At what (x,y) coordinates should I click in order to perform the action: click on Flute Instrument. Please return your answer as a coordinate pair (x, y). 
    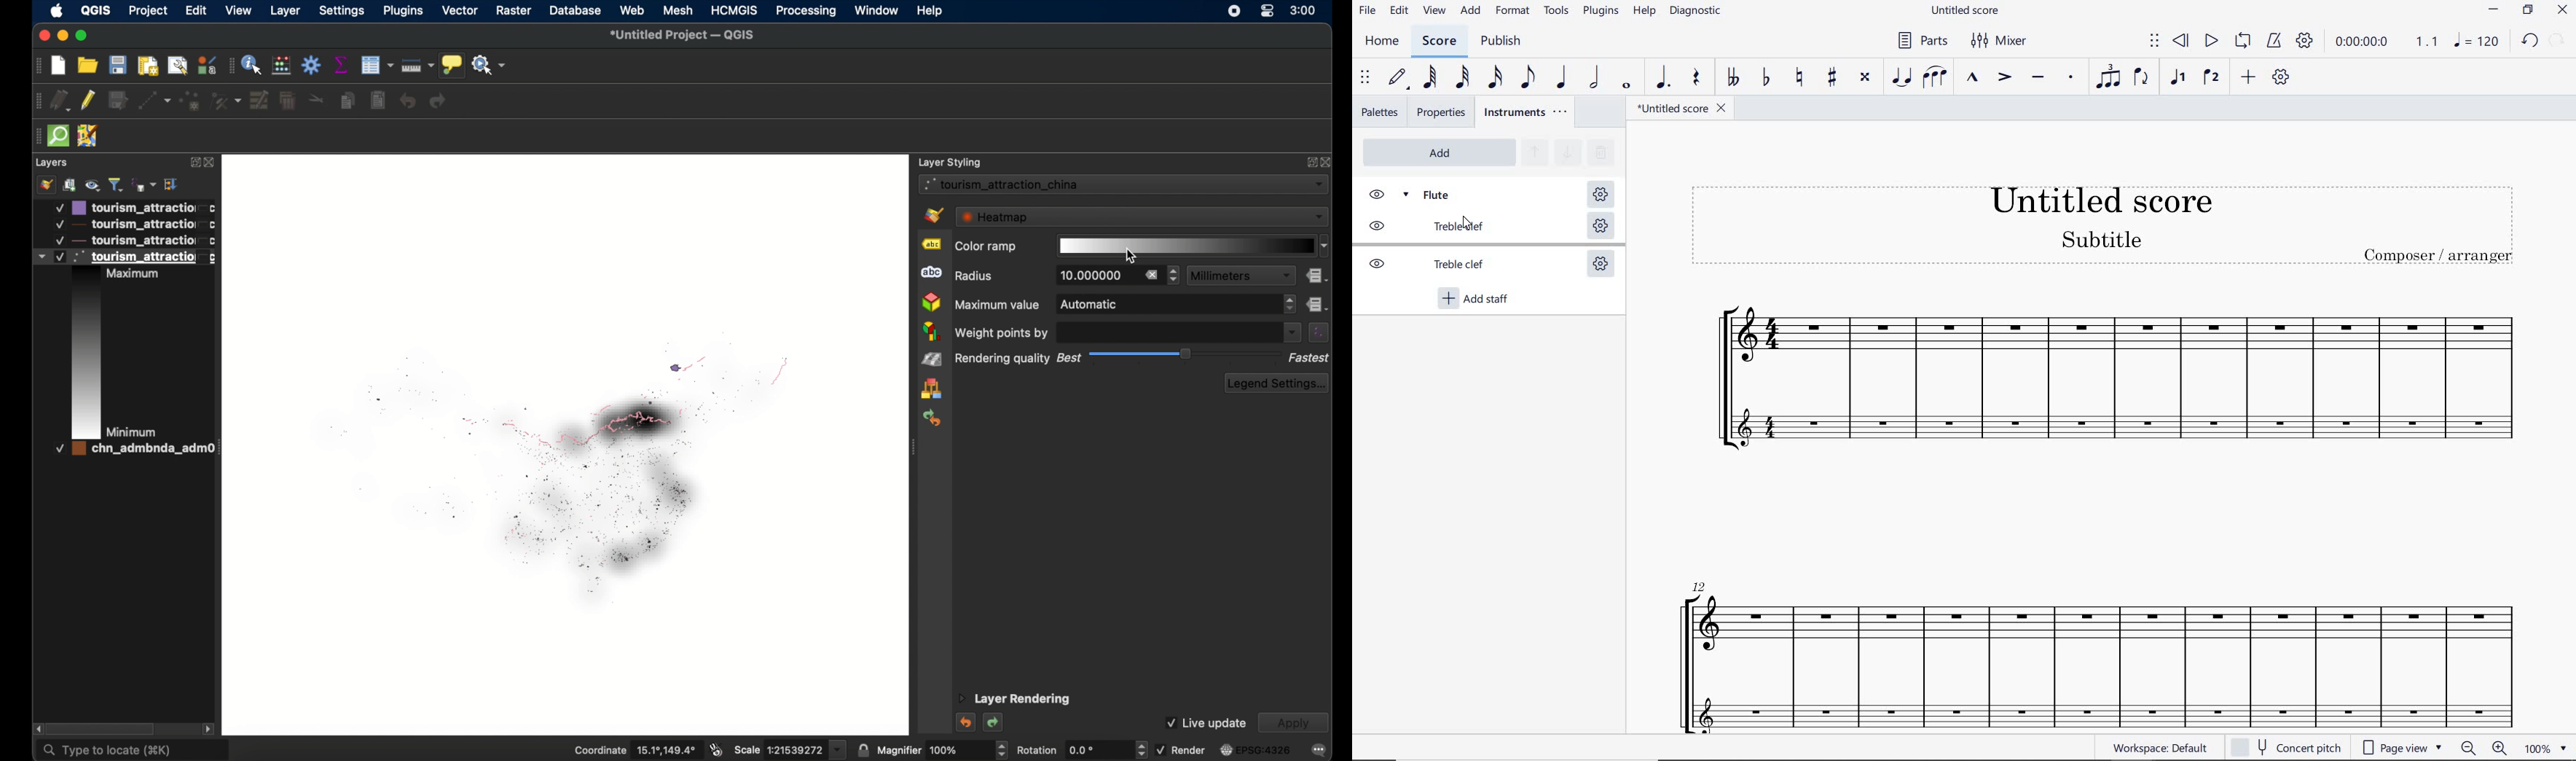
    Looking at the image, I should click on (2097, 346).